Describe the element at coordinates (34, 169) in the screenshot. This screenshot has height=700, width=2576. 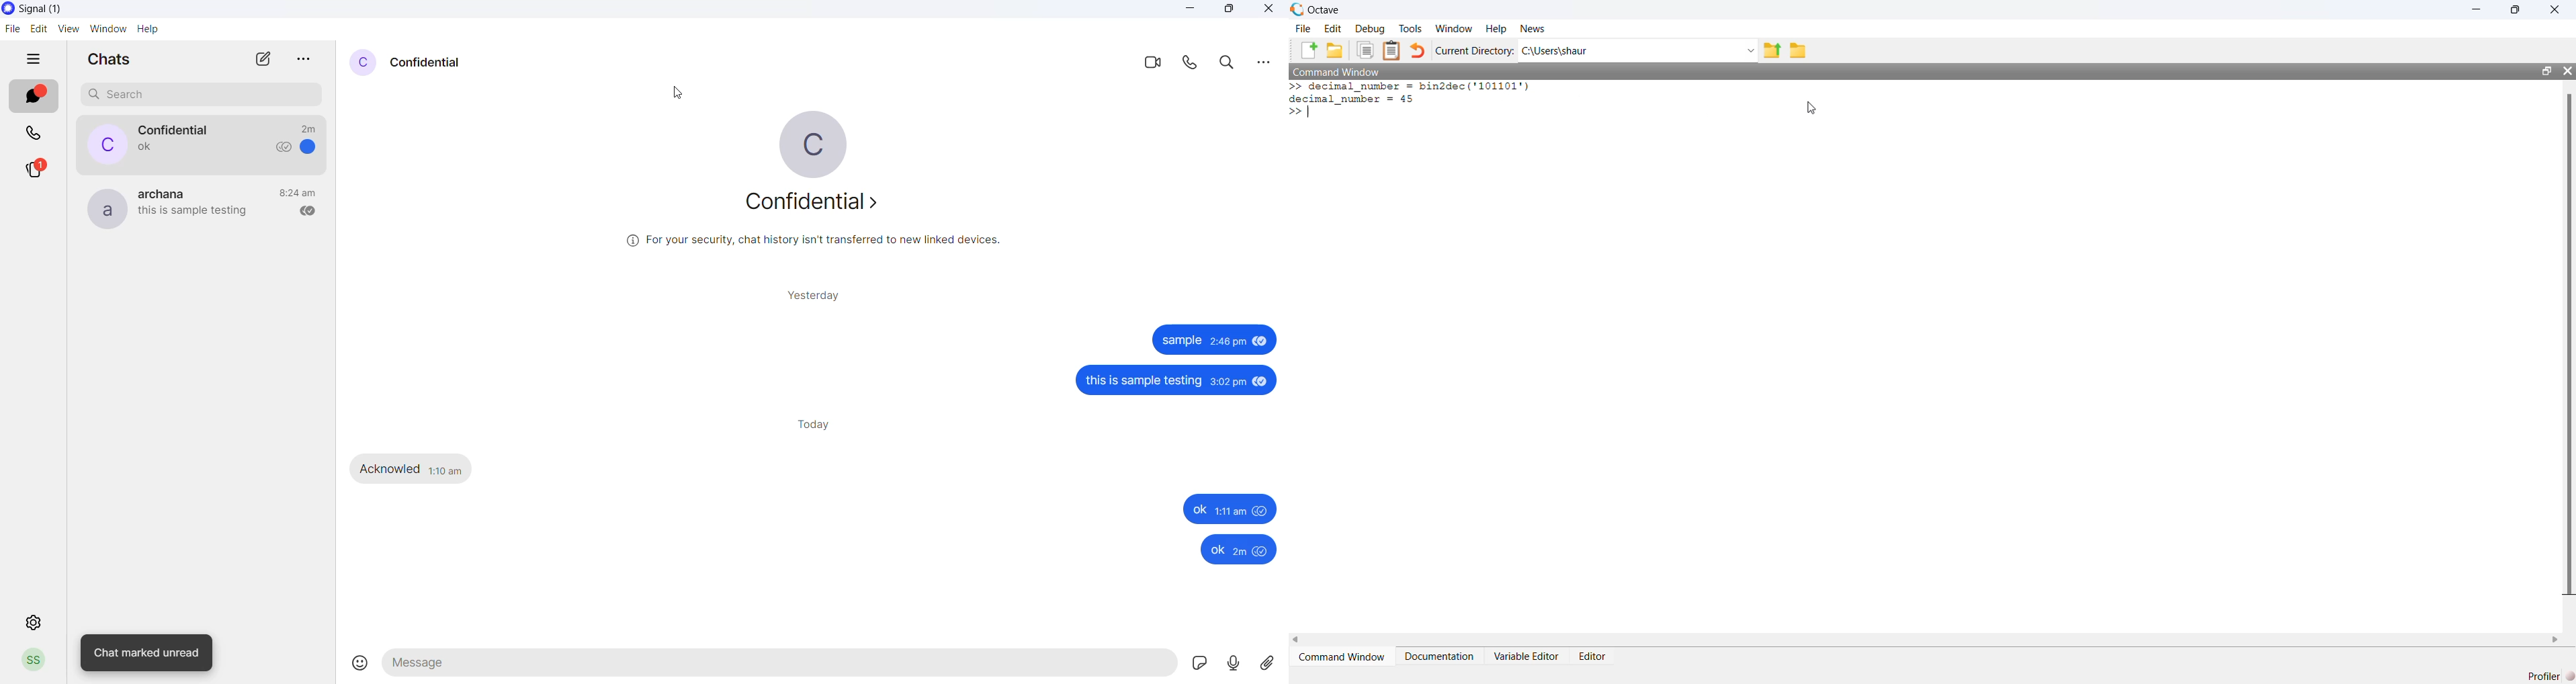
I see `stories` at that location.